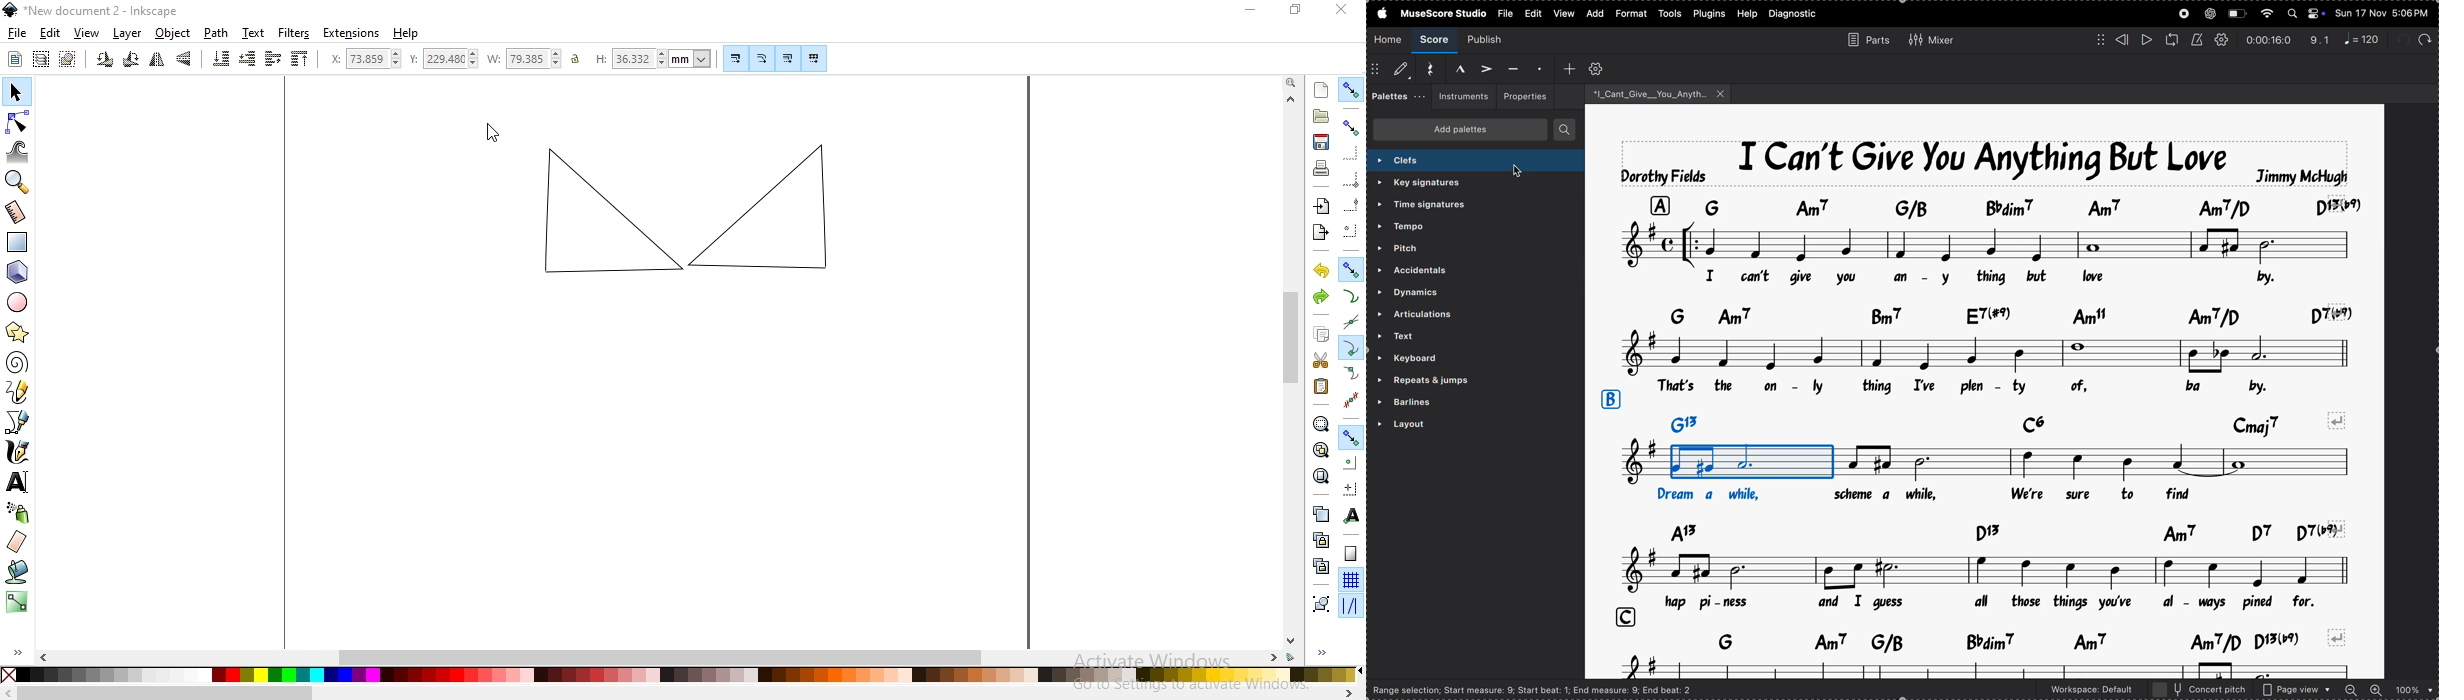 The image size is (2464, 700). Describe the element at coordinates (1622, 618) in the screenshot. I see `row` at that location.